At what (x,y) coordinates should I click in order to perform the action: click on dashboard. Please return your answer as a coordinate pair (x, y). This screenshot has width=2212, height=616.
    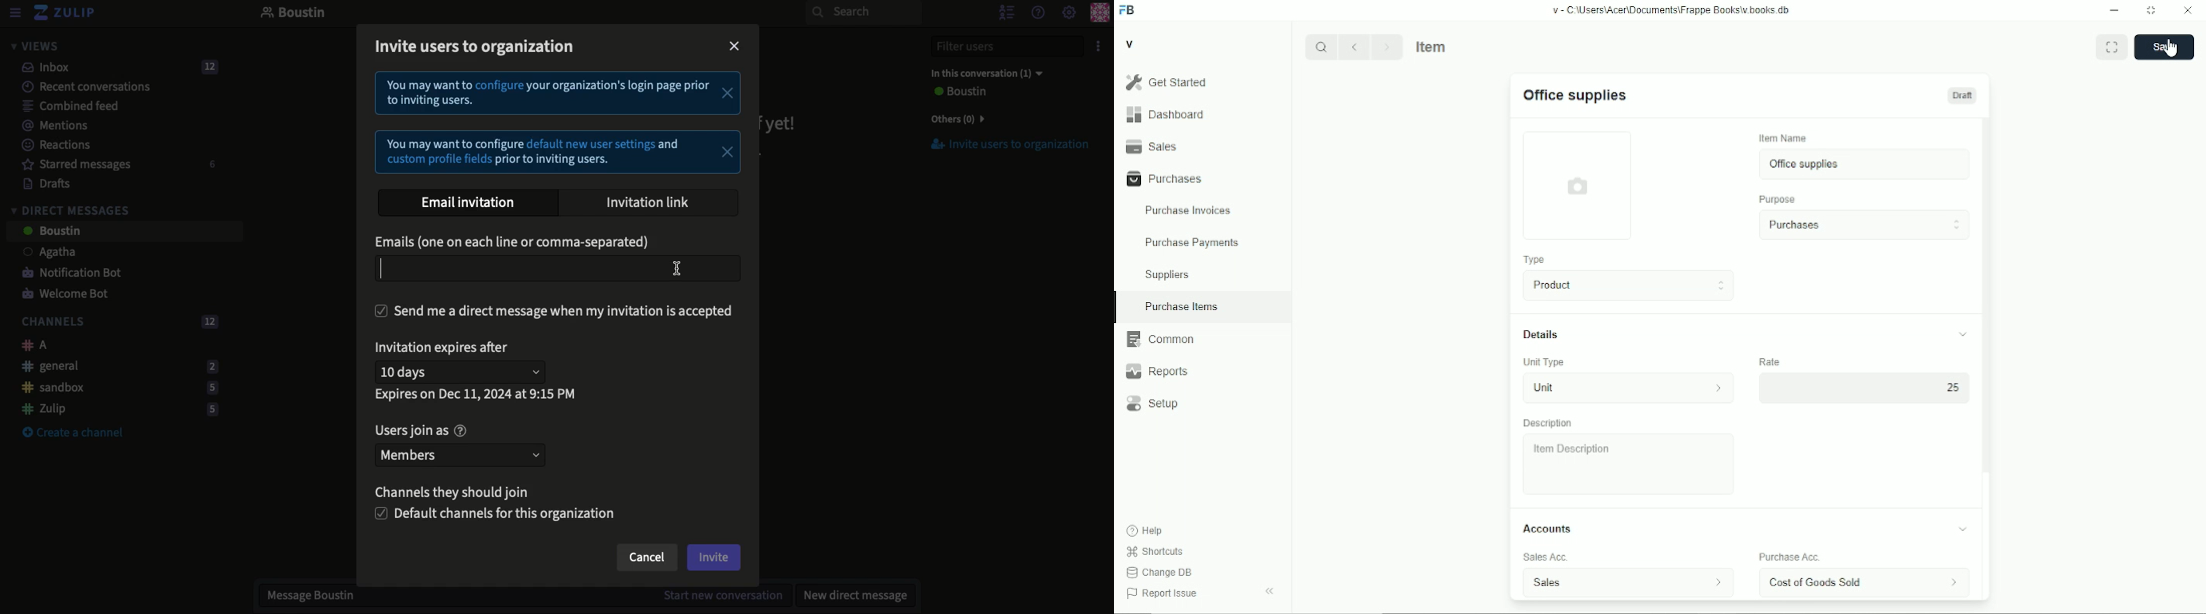
    Looking at the image, I should click on (1168, 114).